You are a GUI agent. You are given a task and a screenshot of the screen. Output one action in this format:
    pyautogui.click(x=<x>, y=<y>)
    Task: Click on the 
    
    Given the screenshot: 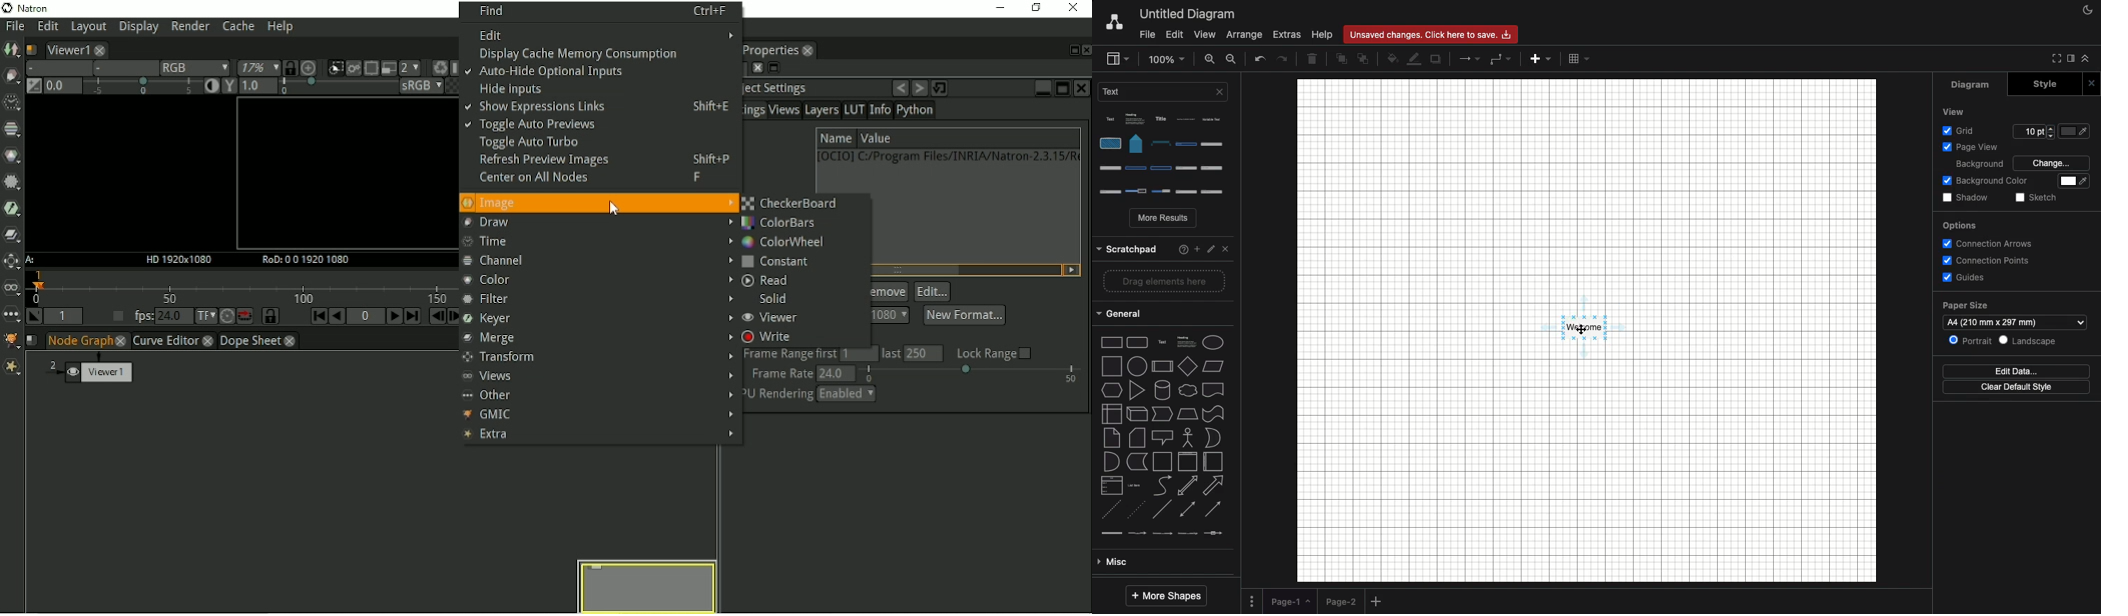 What is the action you would take?
    pyautogui.click(x=2014, y=132)
    